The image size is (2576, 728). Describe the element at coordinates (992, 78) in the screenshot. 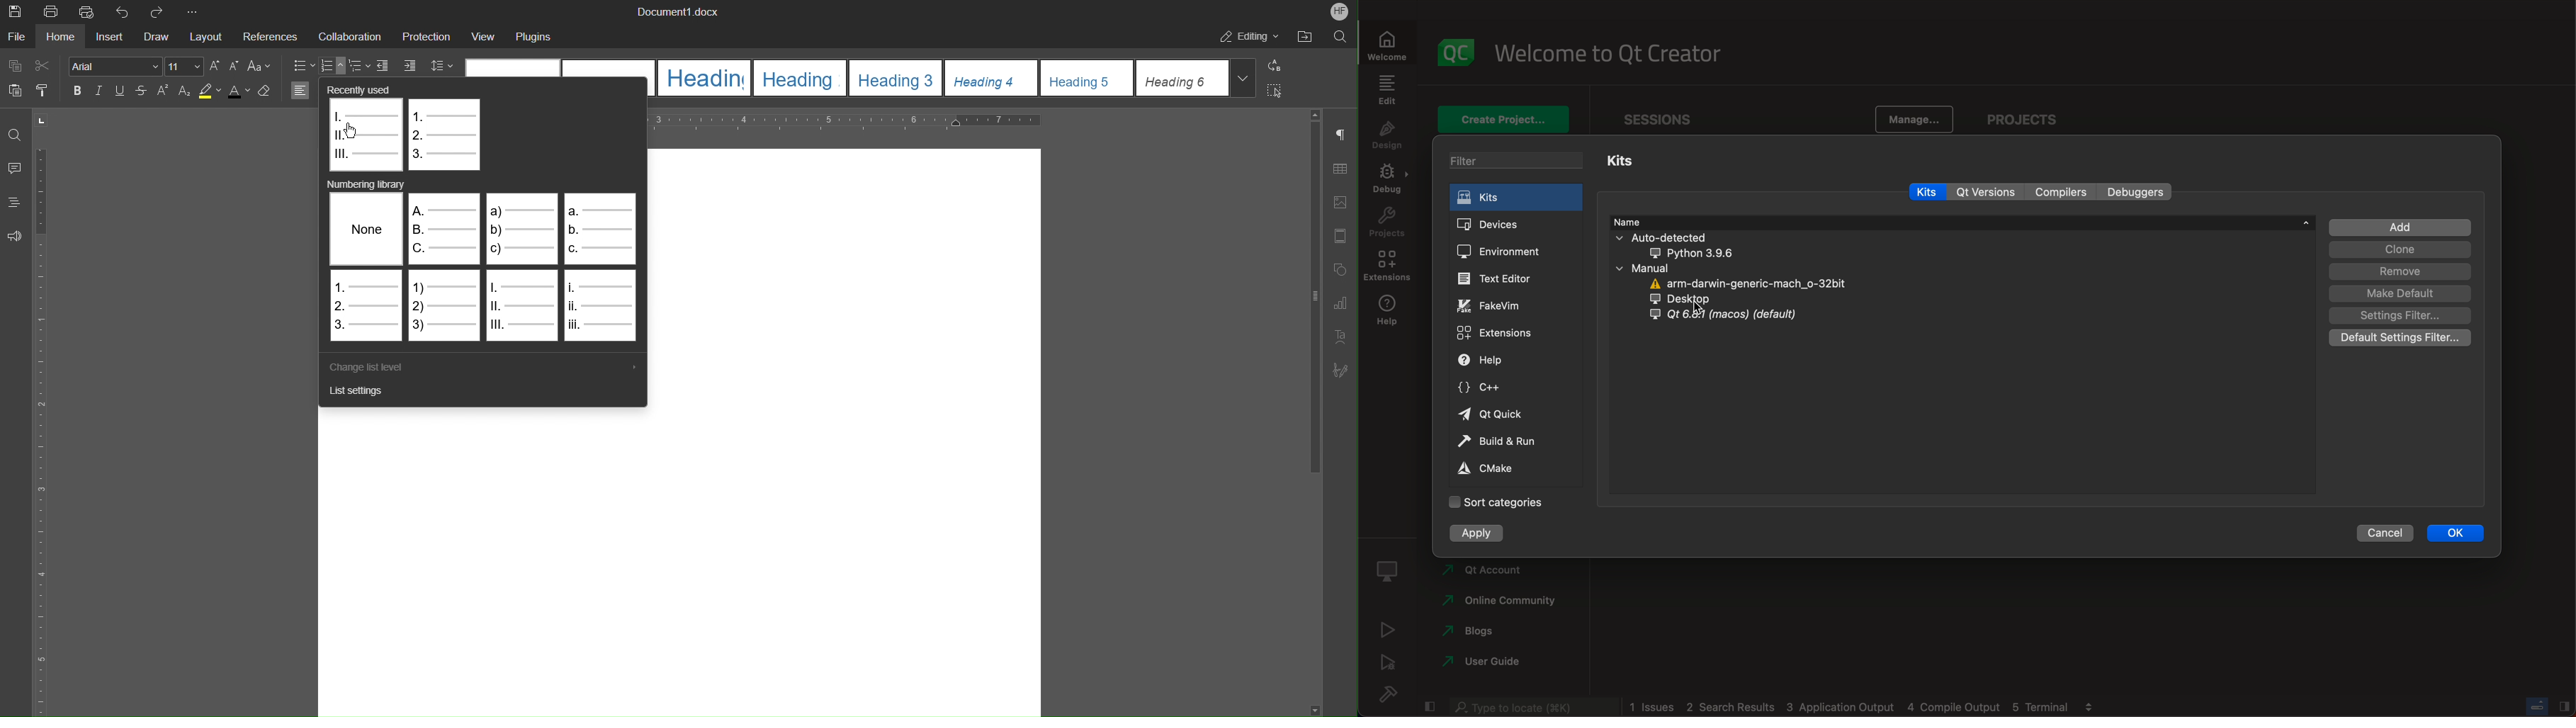

I see `Heading 4` at that location.